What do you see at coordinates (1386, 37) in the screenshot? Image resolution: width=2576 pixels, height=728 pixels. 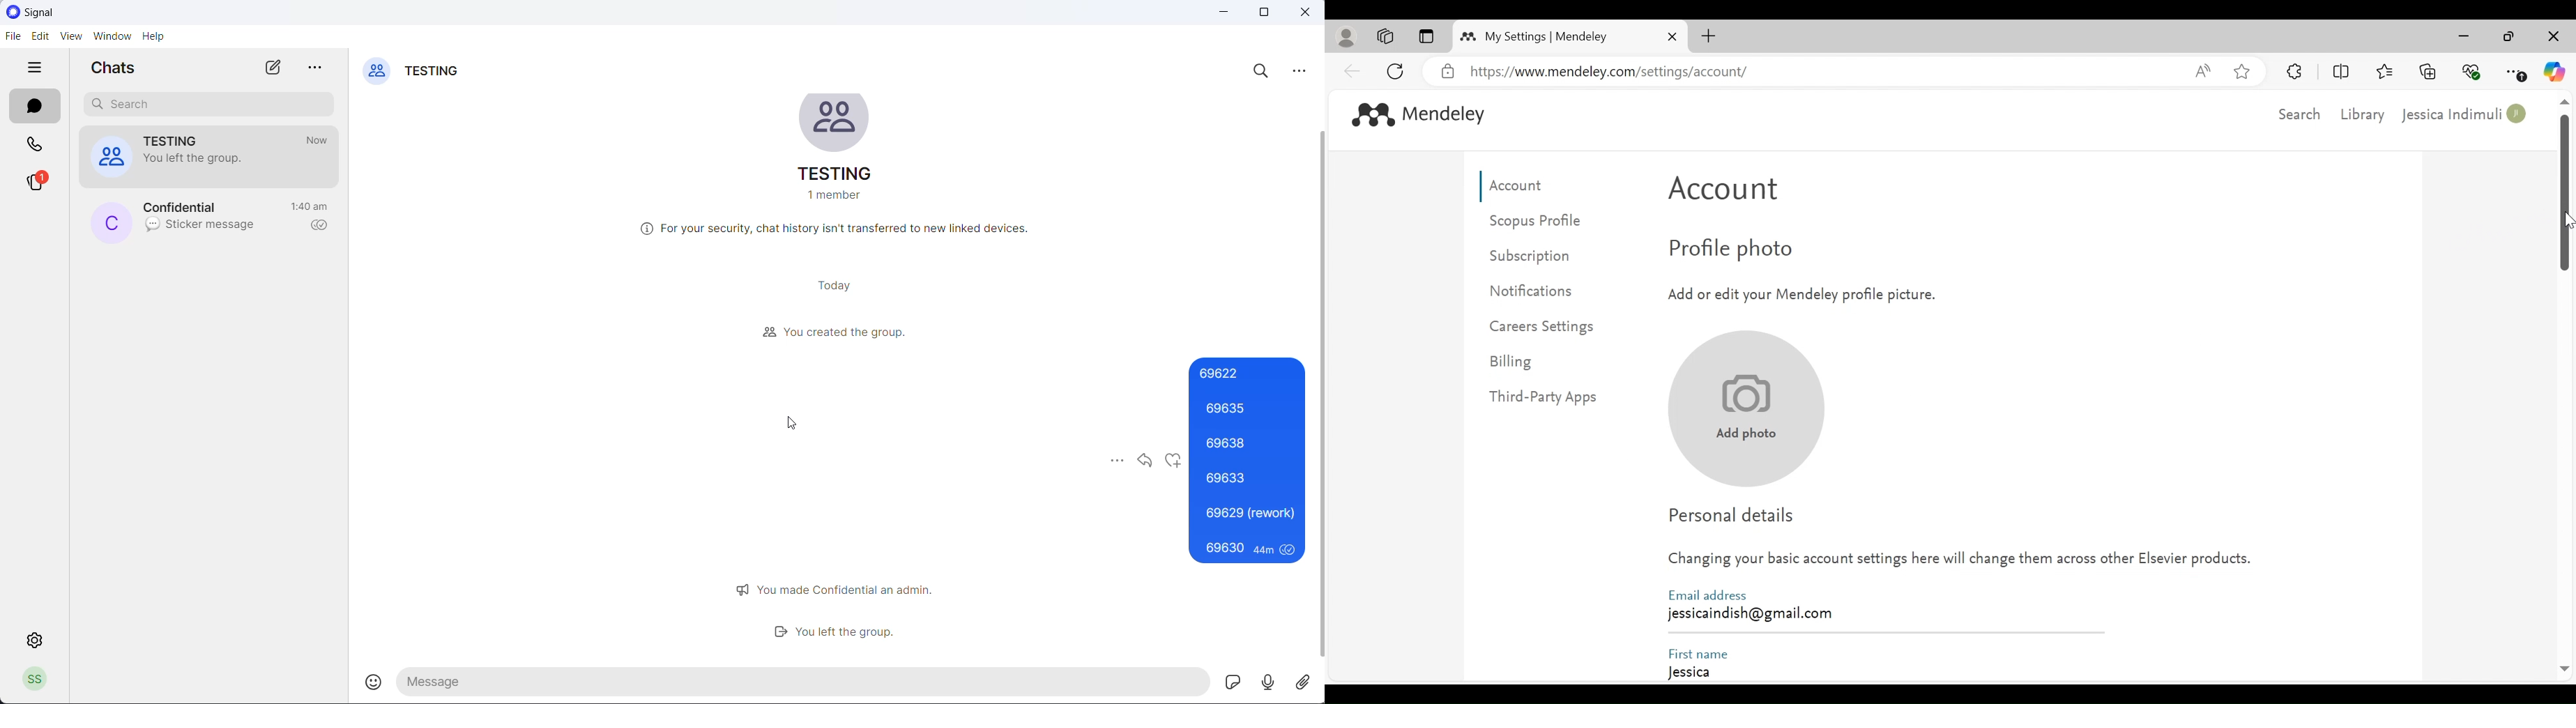 I see `Workspaces` at bounding box center [1386, 37].